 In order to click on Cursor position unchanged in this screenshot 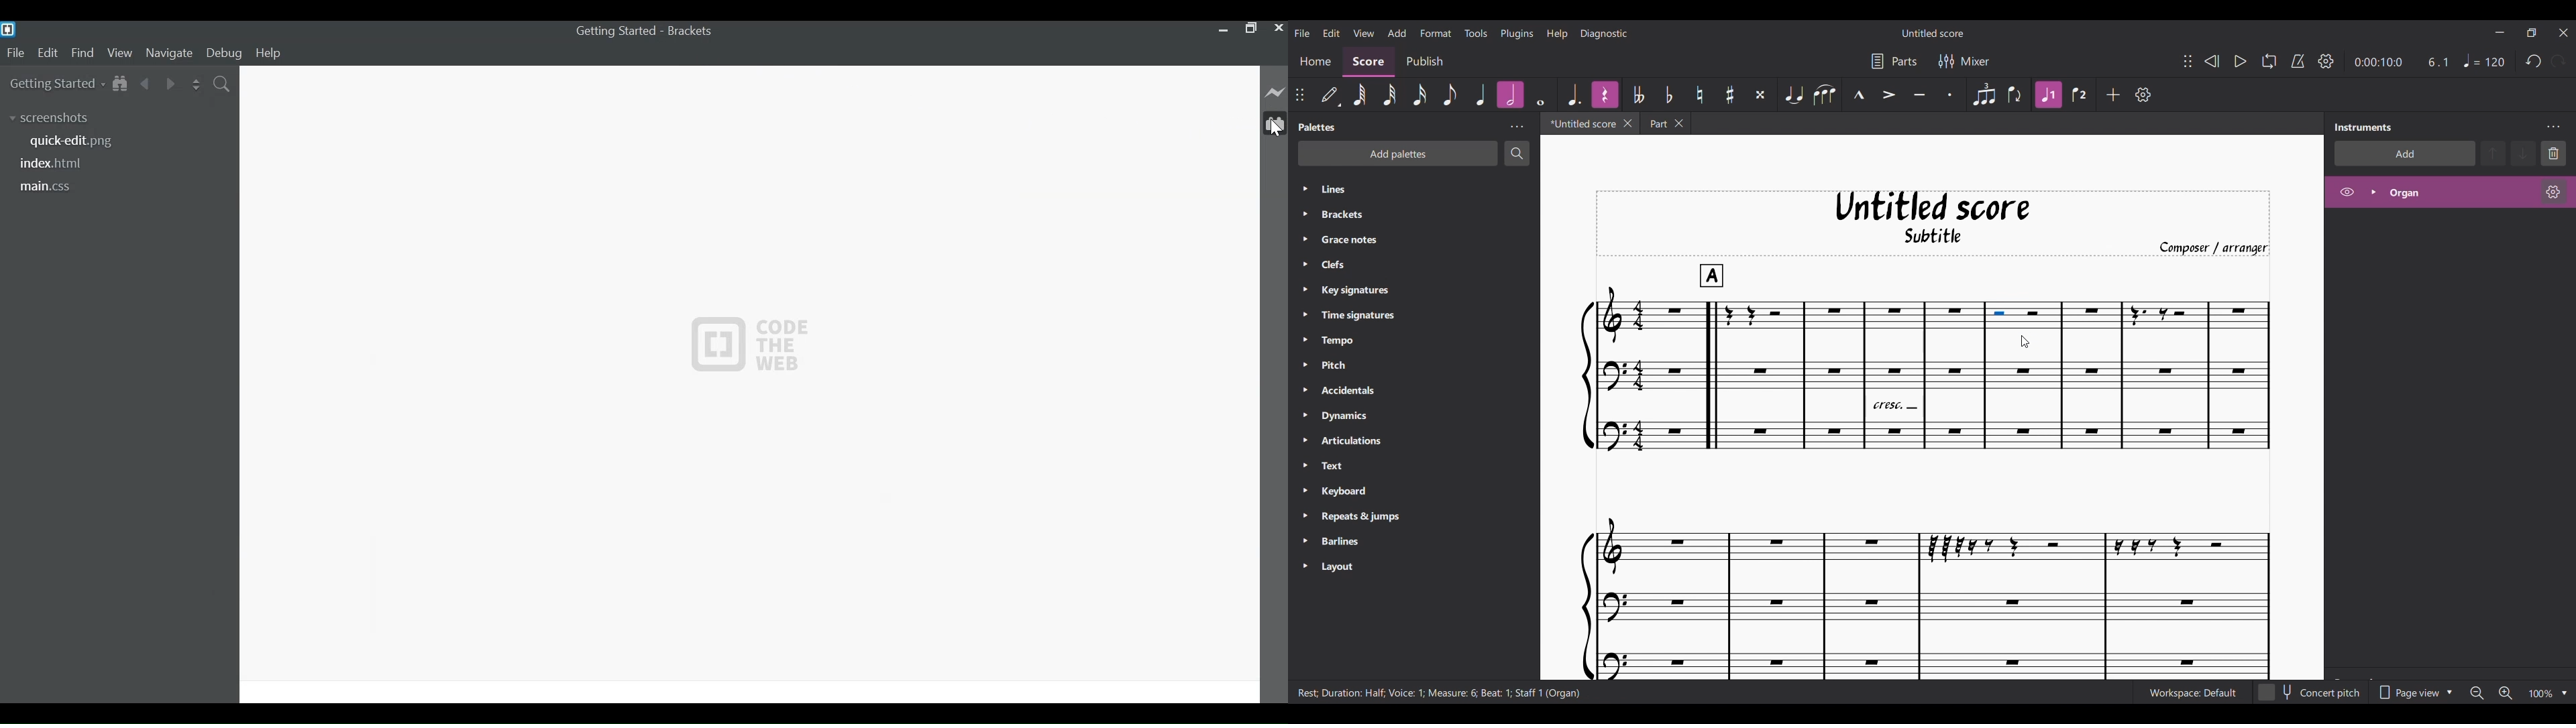, I will do `click(2026, 342)`.